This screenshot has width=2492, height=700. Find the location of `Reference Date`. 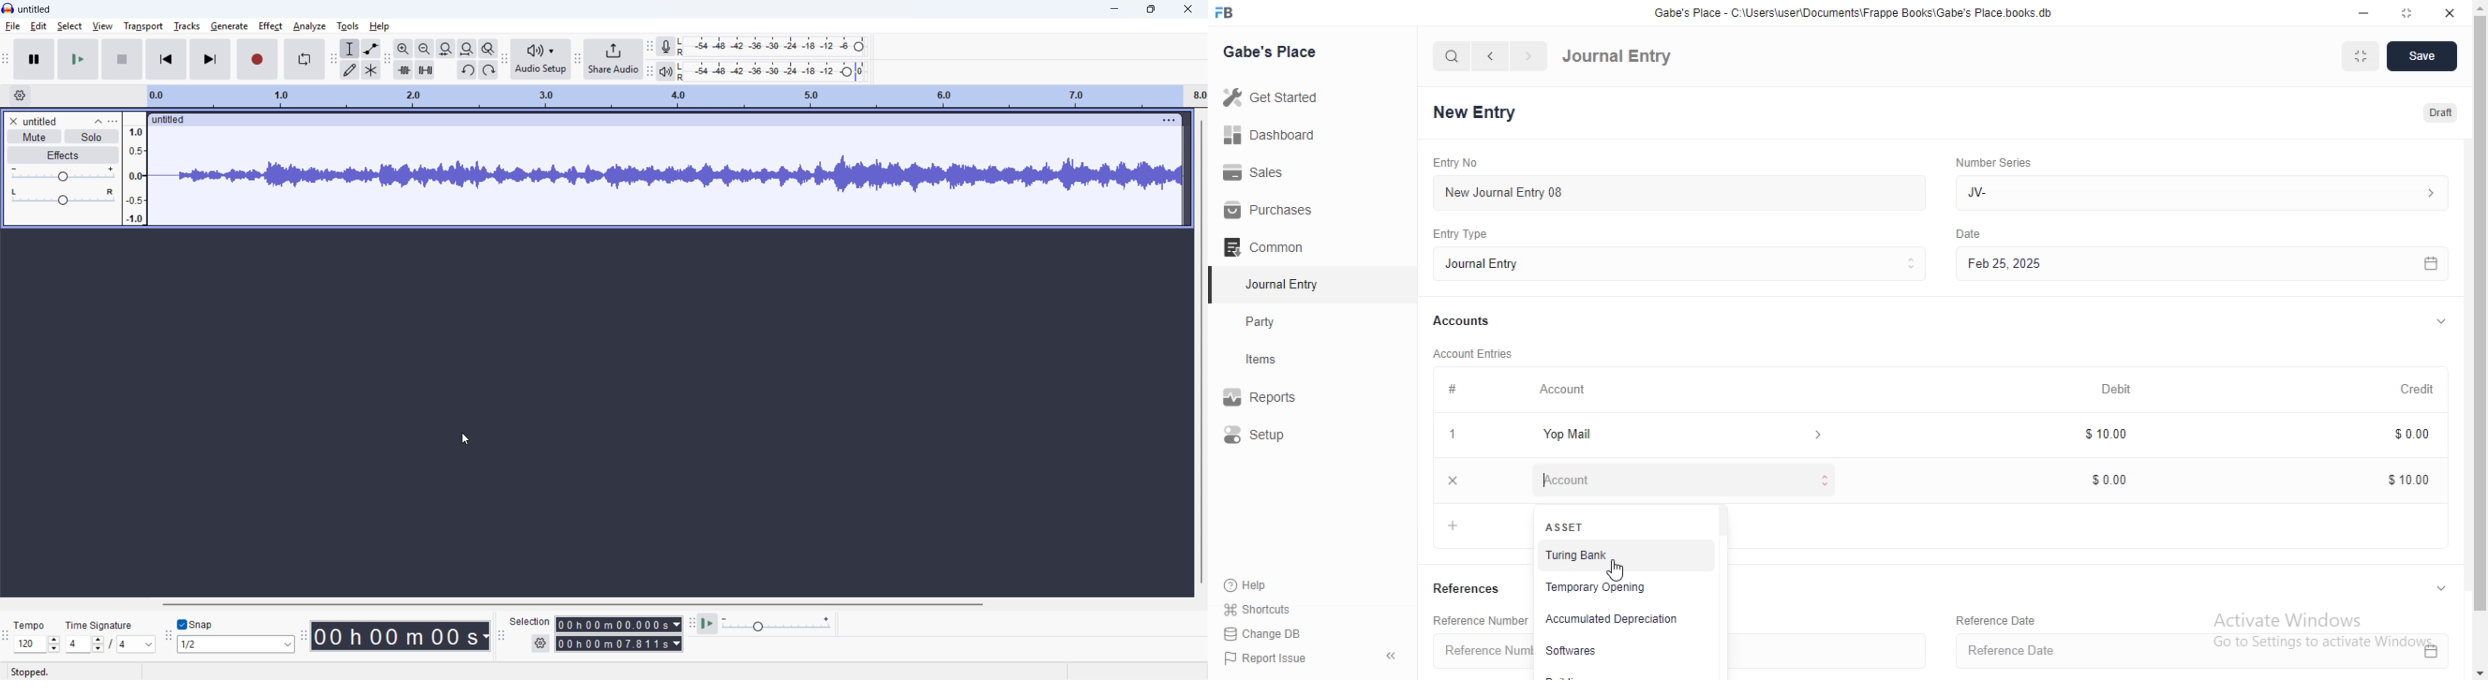

Reference Date is located at coordinates (2207, 650).